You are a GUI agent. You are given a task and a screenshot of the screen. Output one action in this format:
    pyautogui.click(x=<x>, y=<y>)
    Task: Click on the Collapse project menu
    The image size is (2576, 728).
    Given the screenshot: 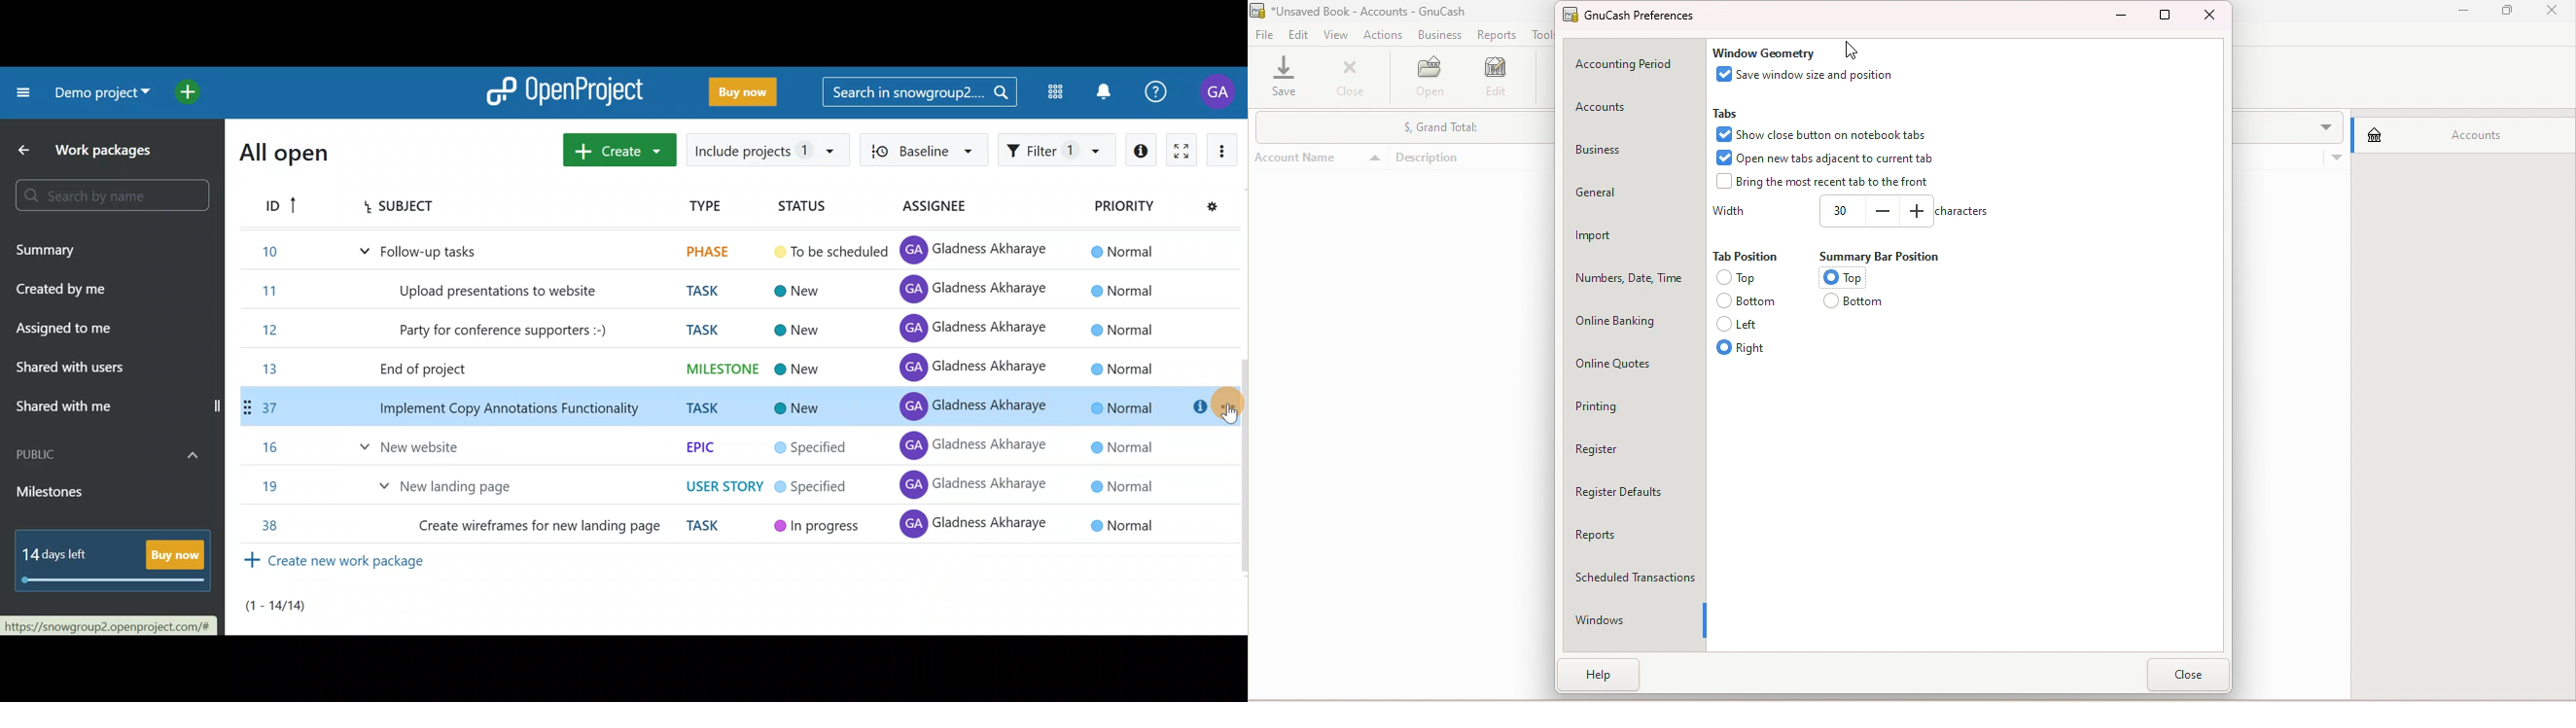 What is the action you would take?
    pyautogui.click(x=20, y=93)
    